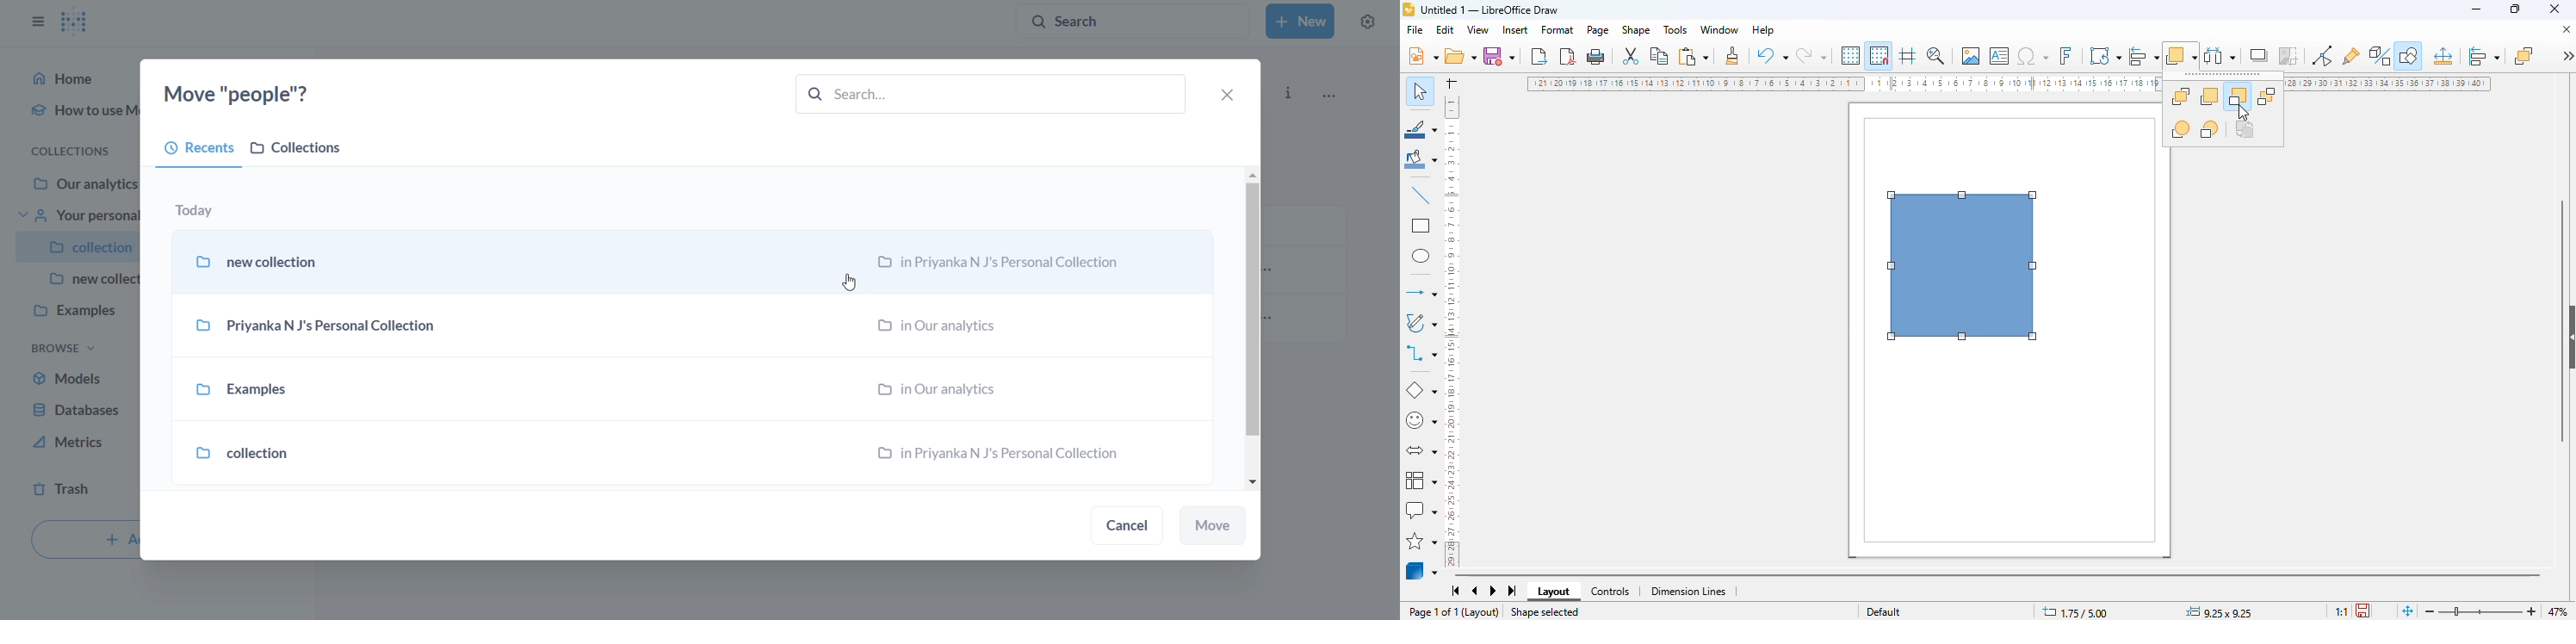 The image size is (2576, 644). What do you see at coordinates (1420, 226) in the screenshot?
I see `rectangle` at bounding box center [1420, 226].